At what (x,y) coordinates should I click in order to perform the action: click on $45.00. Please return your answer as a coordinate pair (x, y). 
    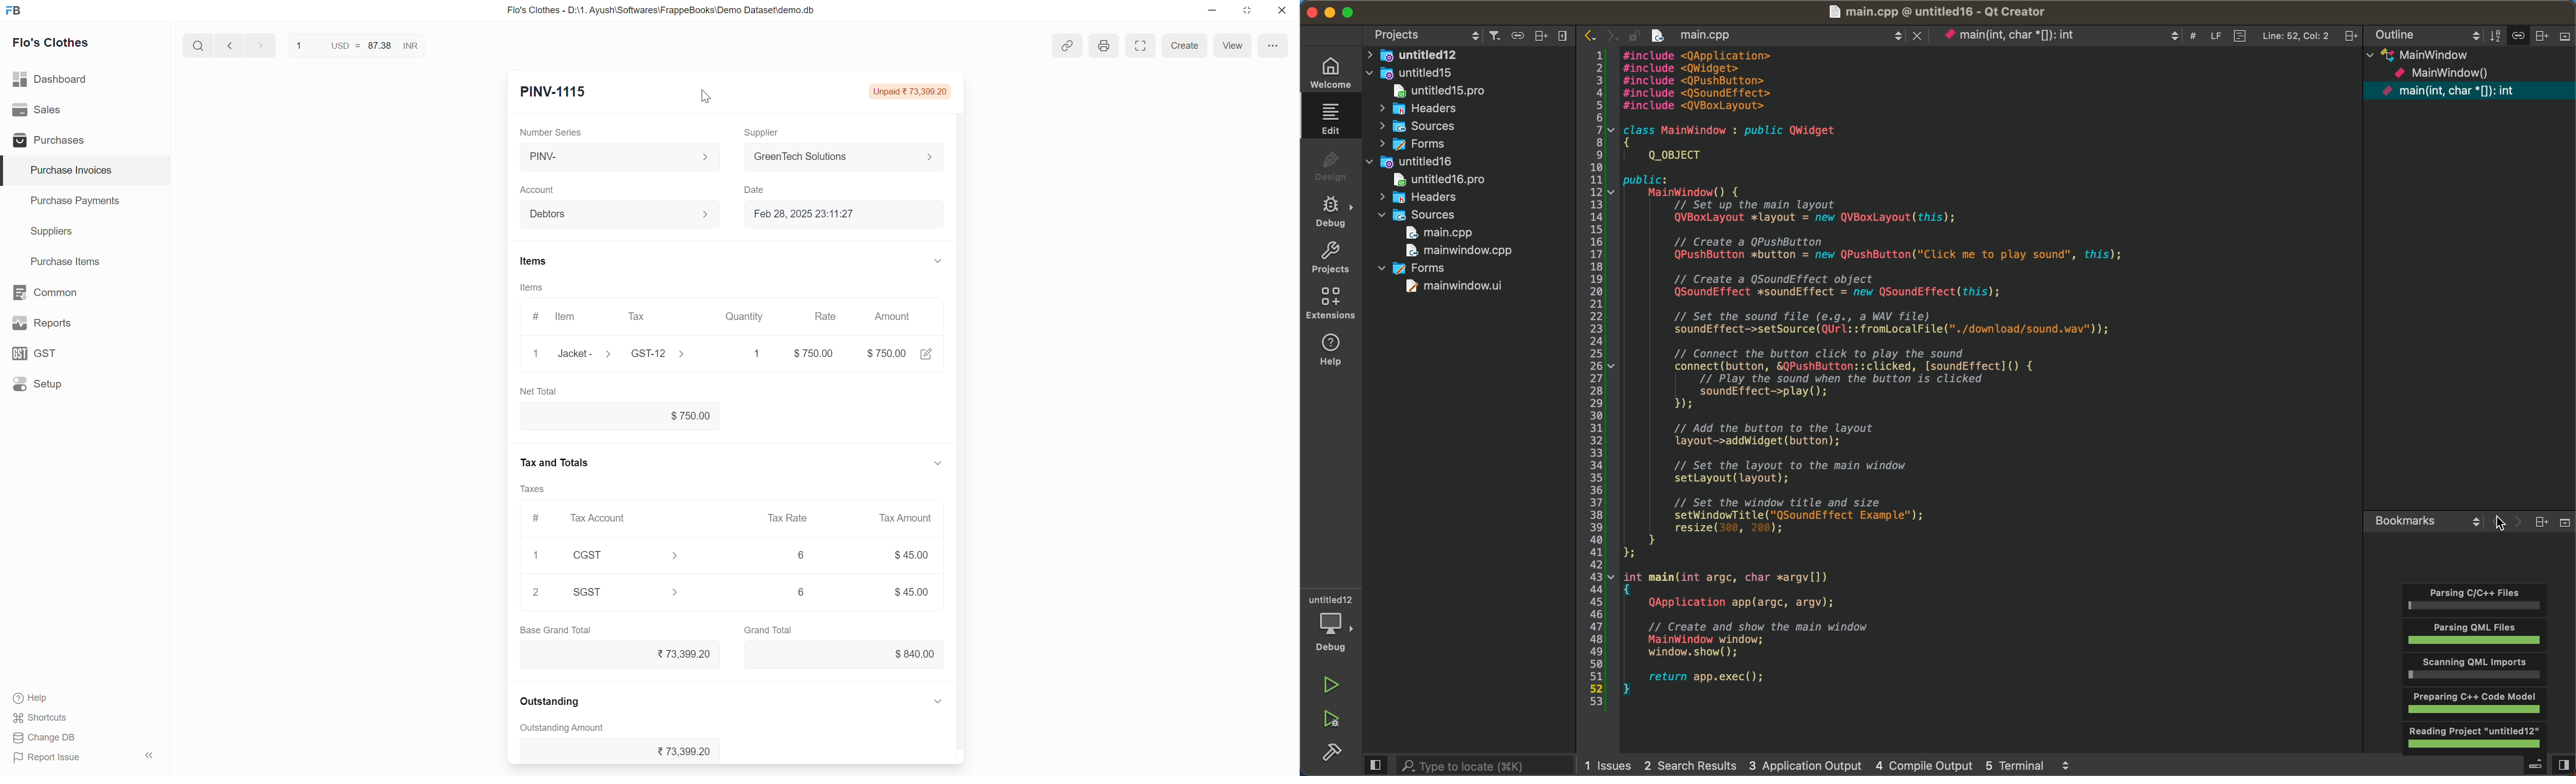
    Looking at the image, I should click on (912, 591).